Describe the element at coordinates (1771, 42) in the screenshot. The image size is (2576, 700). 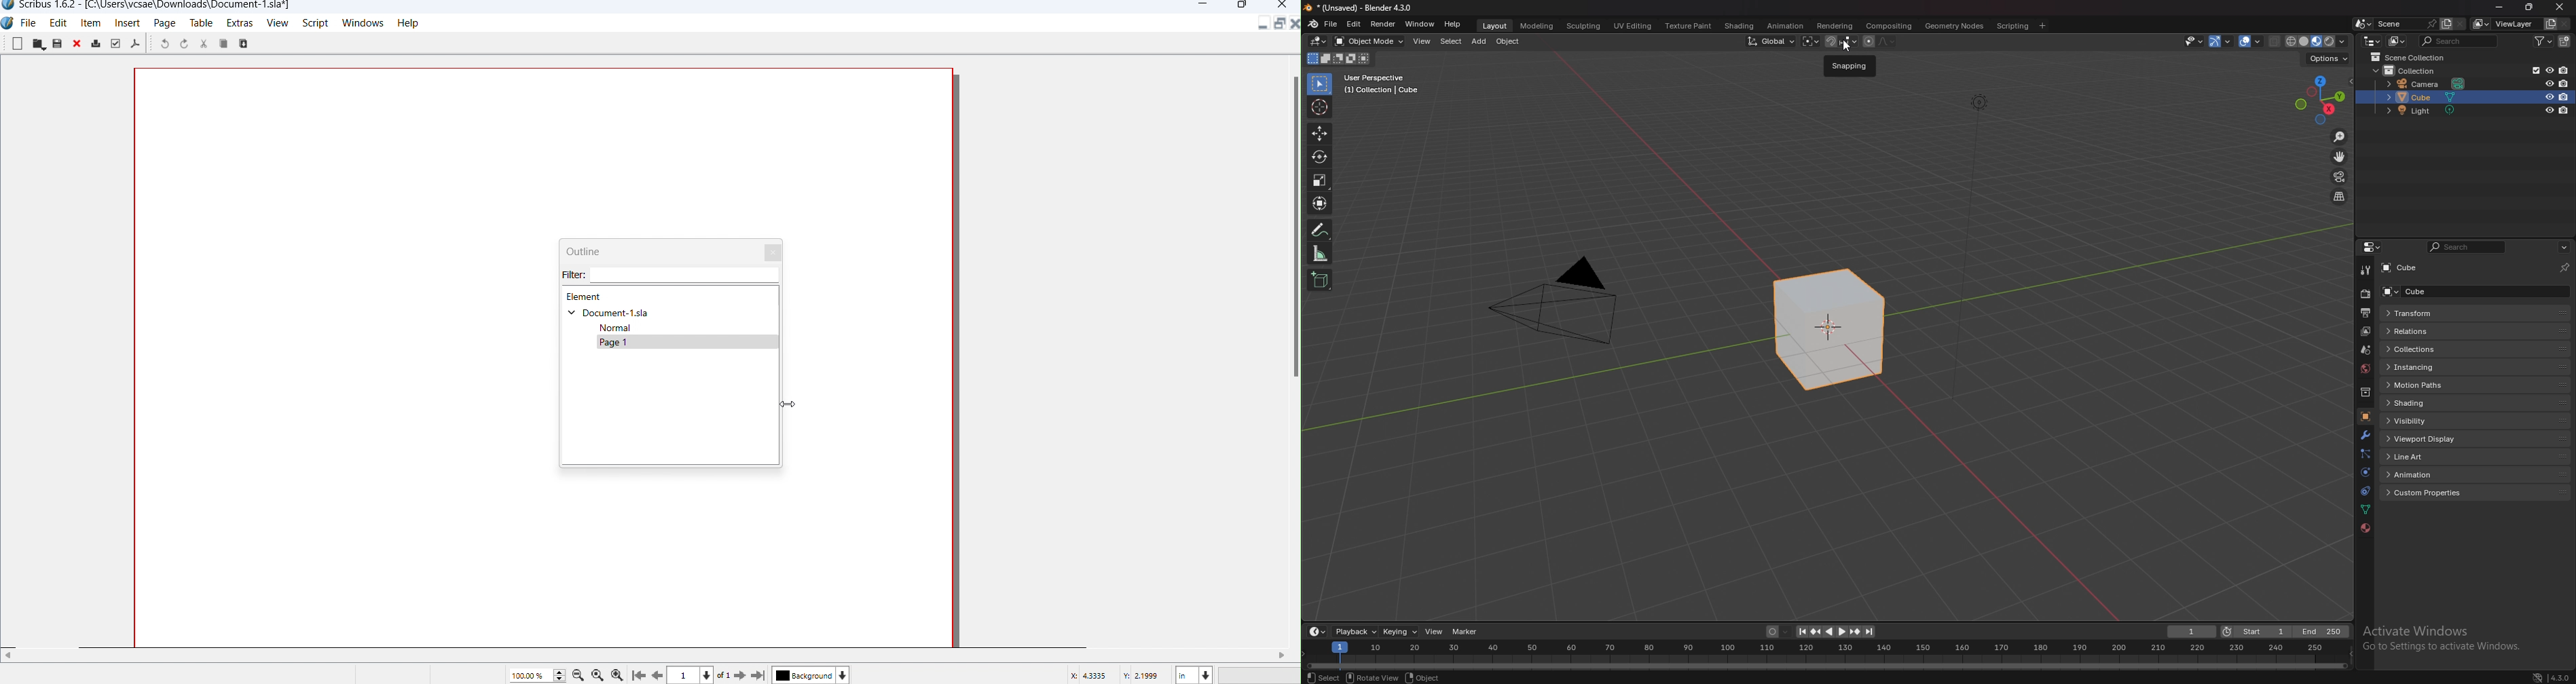
I see `transformation orientation` at that location.